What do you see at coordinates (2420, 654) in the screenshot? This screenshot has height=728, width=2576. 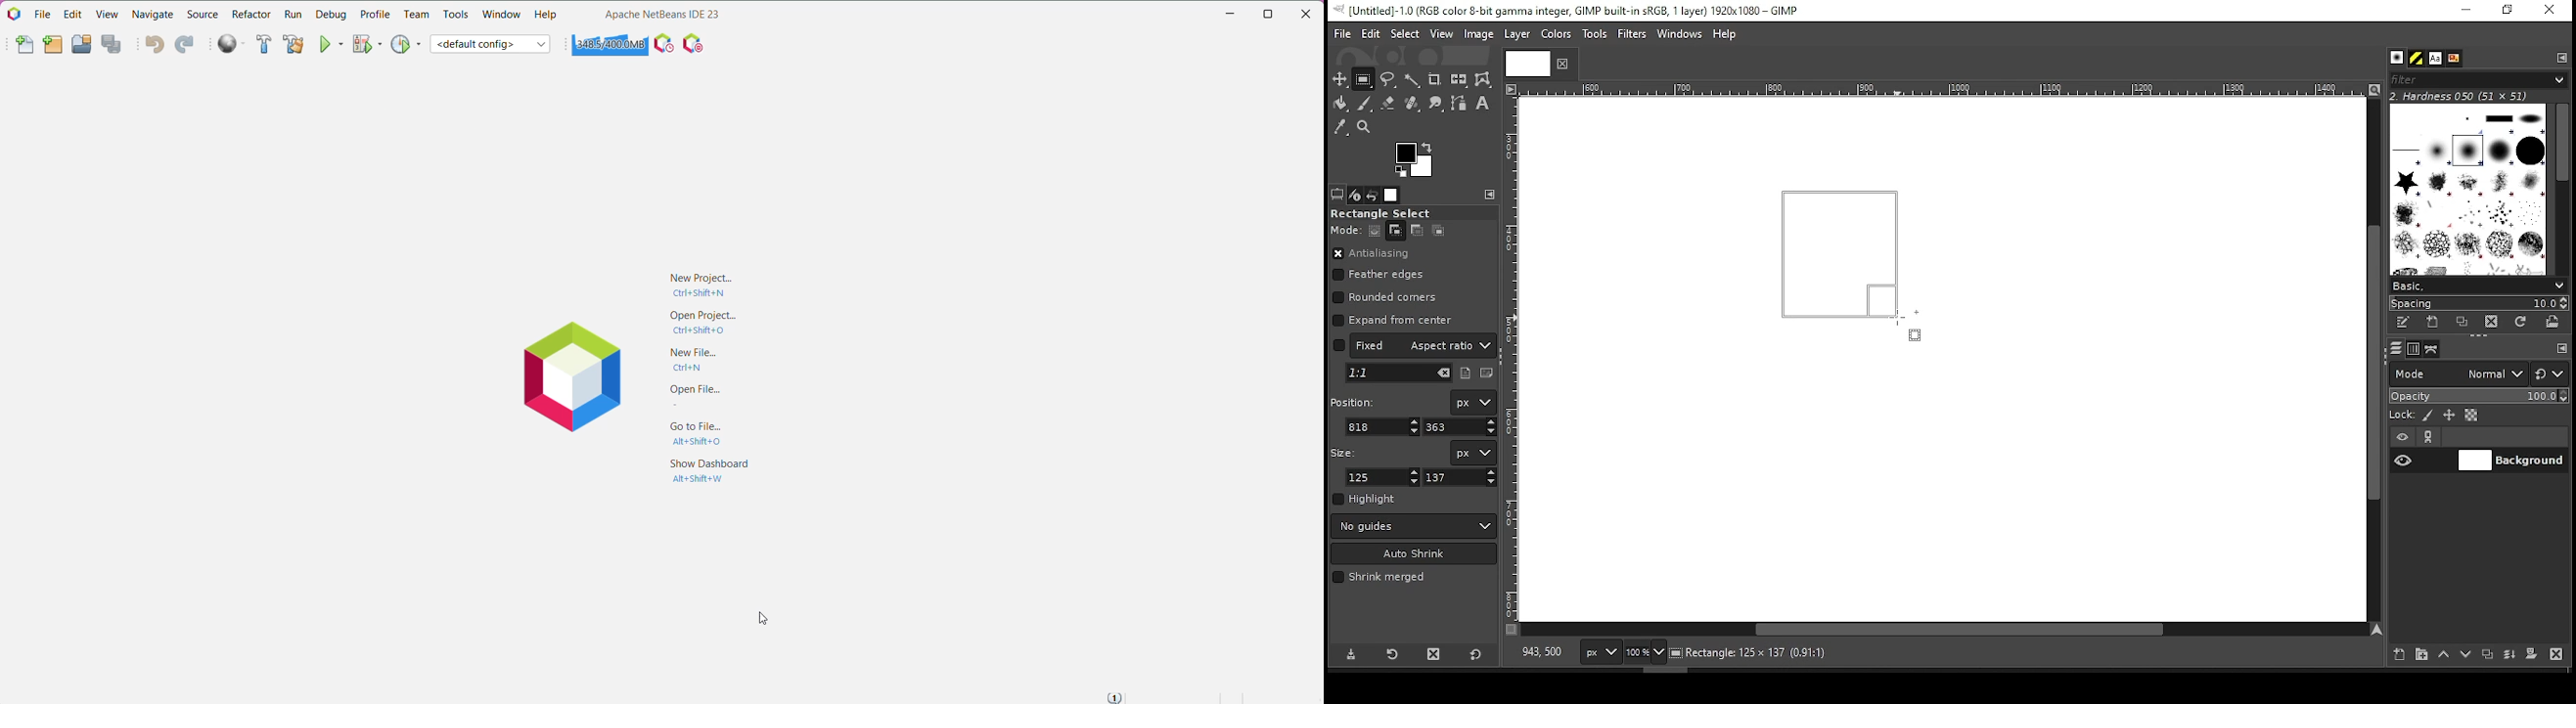 I see `new layer group  ` at bounding box center [2420, 654].